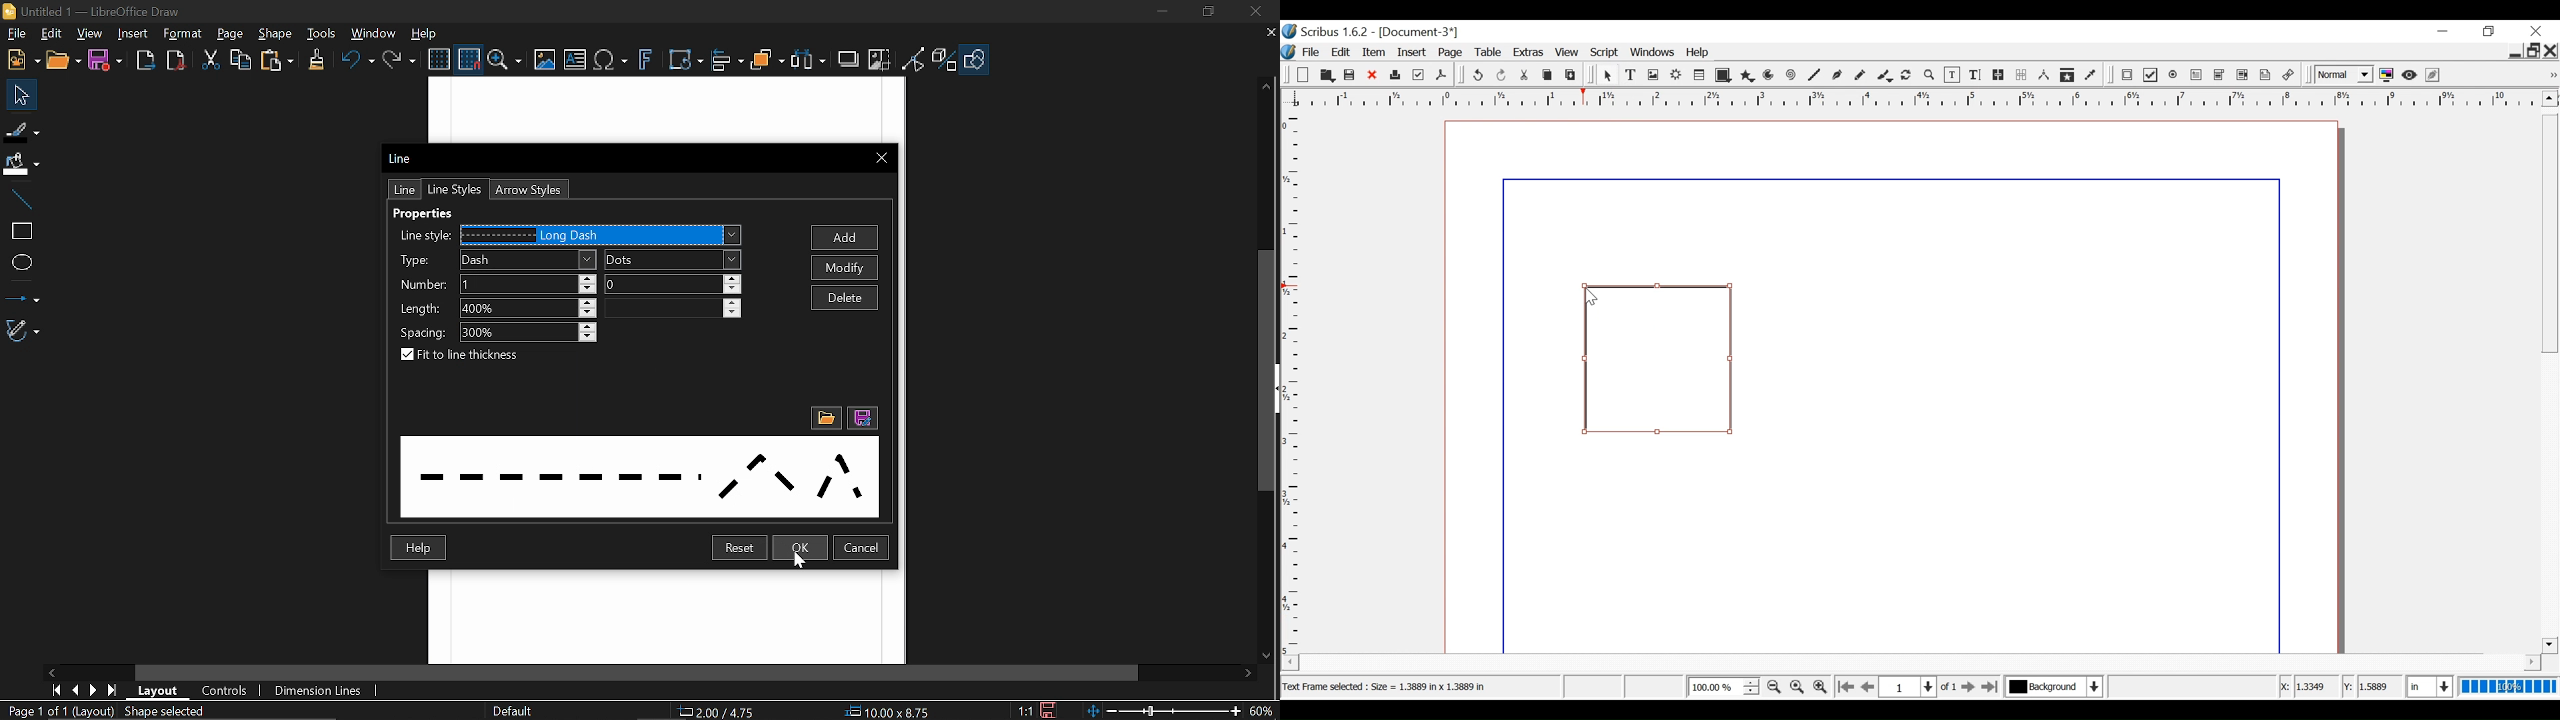 The width and height of the screenshot is (2576, 728). What do you see at coordinates (2549, 232) in the screenshot?
I see `Vertical Scroll bar` at bounding box center [2549, 232].